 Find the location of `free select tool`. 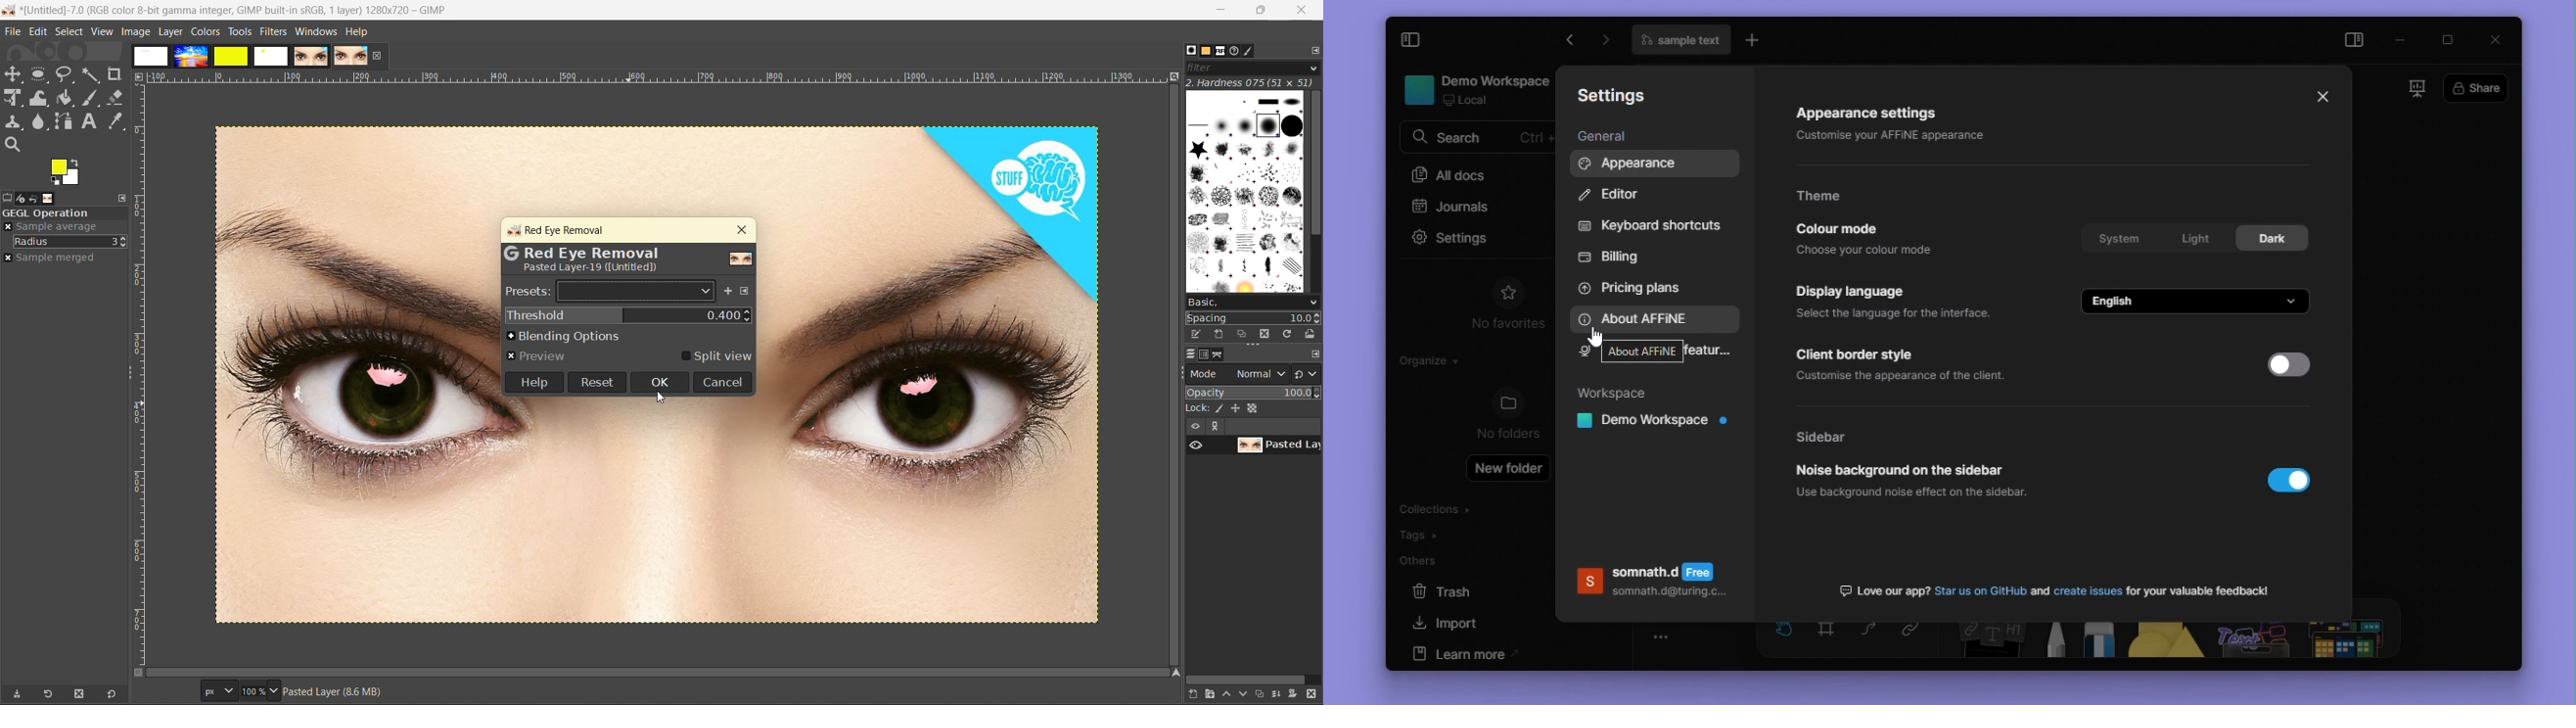

free select tool is located at coordinates (66, 75).